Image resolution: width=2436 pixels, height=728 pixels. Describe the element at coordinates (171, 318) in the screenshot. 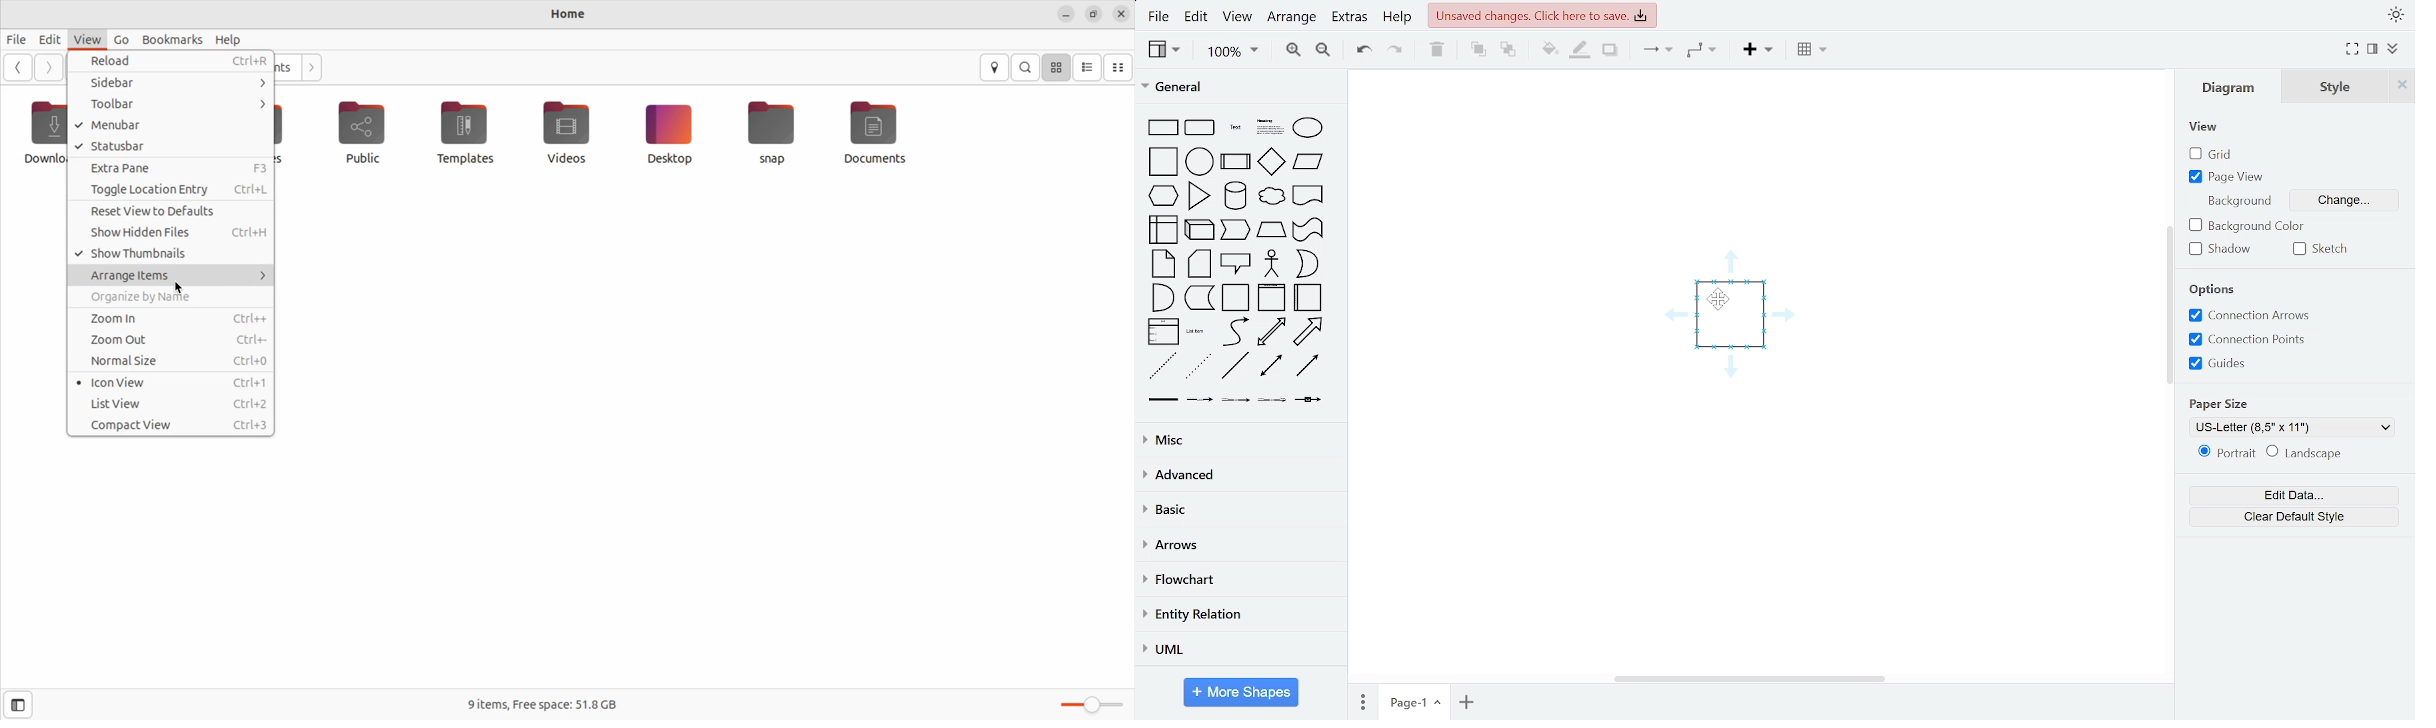

I see `zoom in` at that location.